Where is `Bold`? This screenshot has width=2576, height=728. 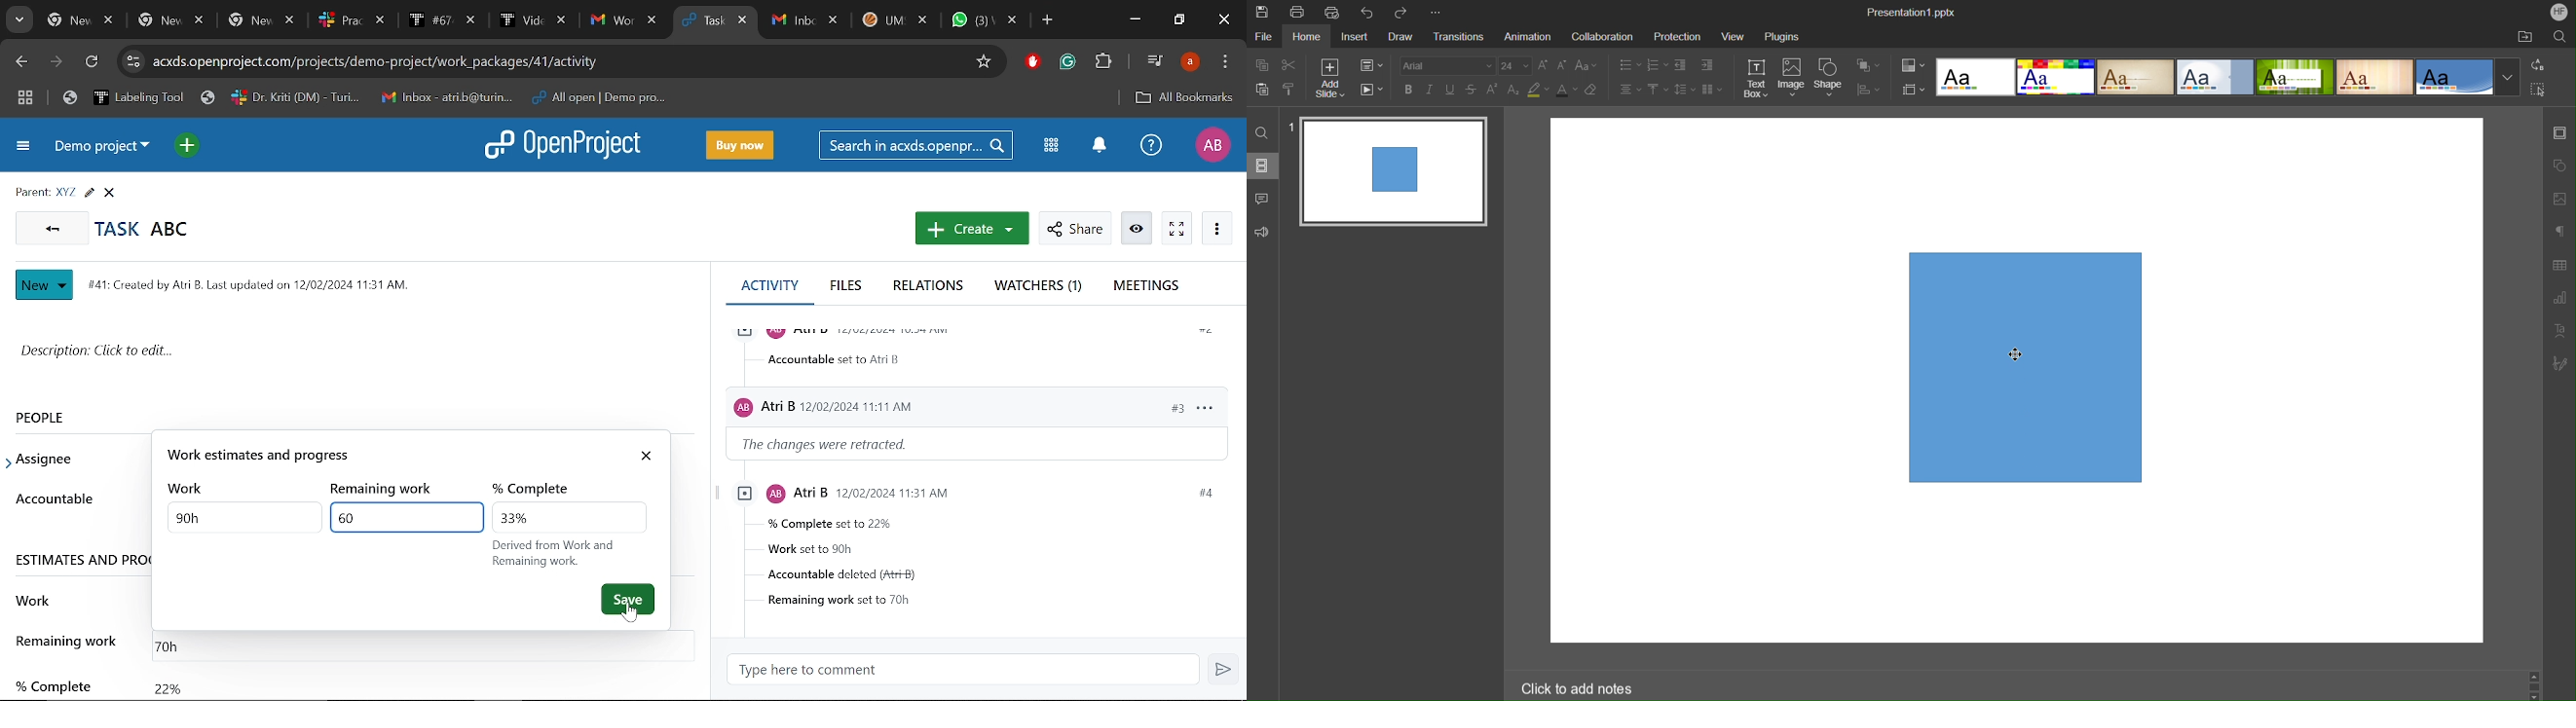 Bold is located at coordinates (1411, 90).